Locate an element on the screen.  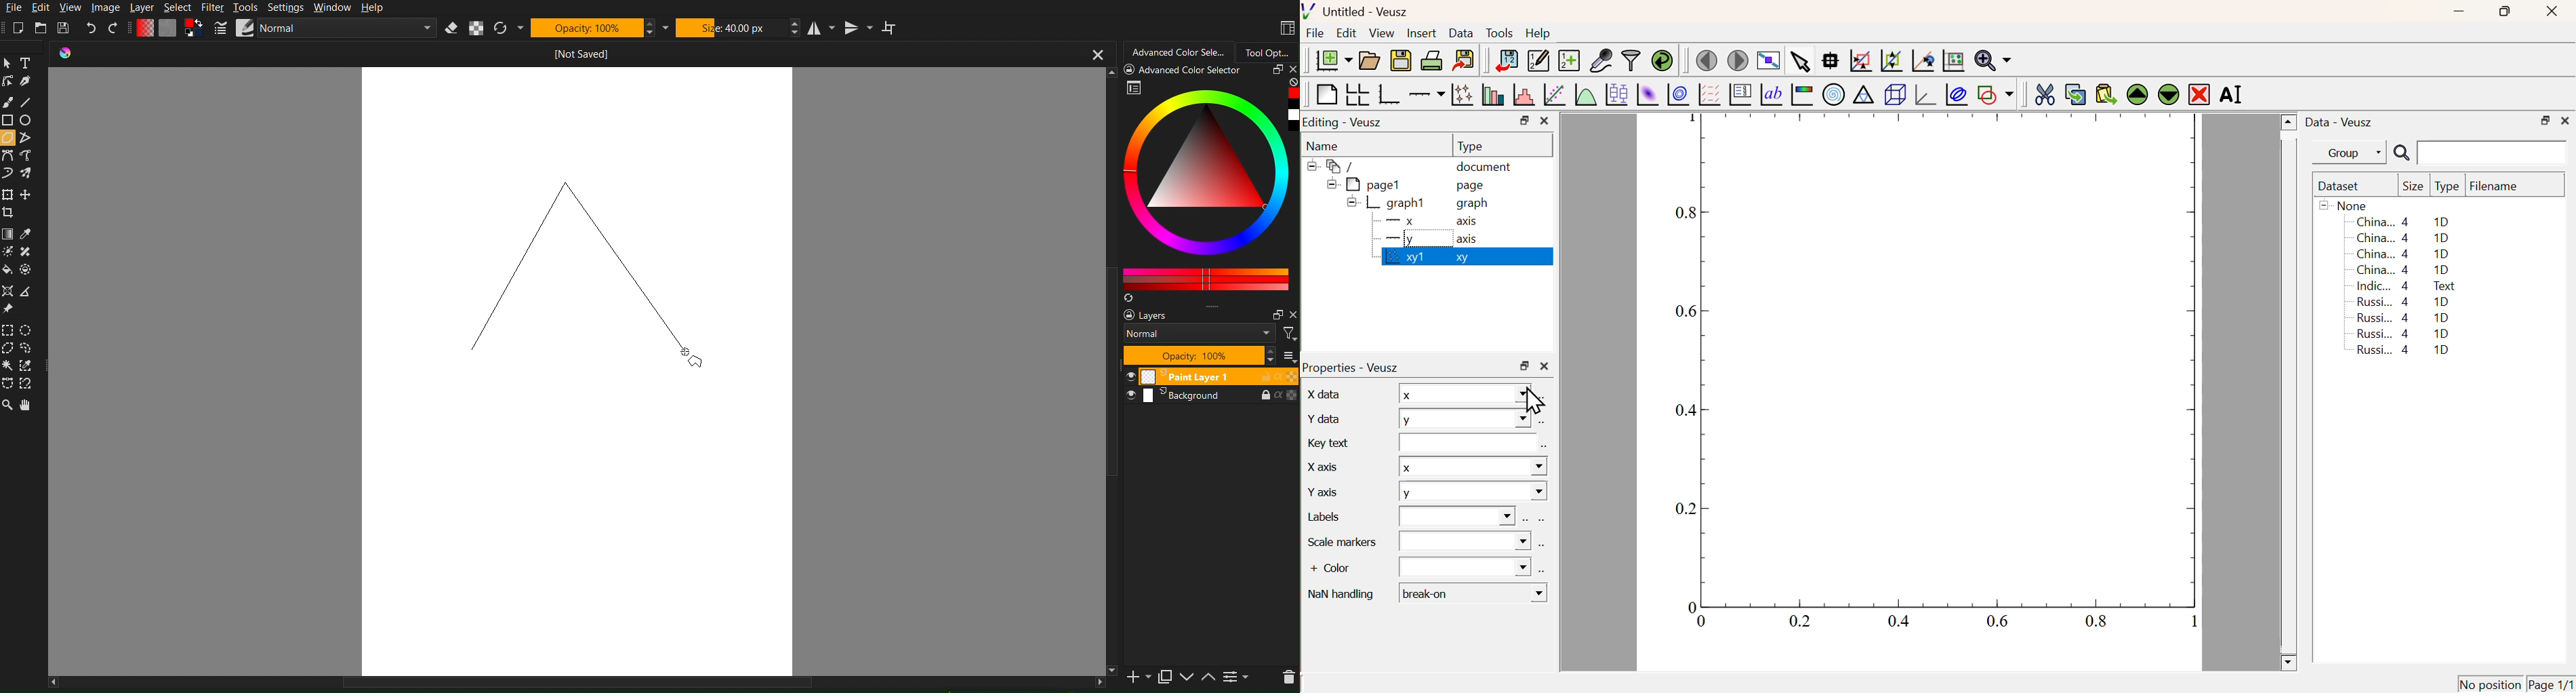
[]not saved is located at coordinates (587, 53).